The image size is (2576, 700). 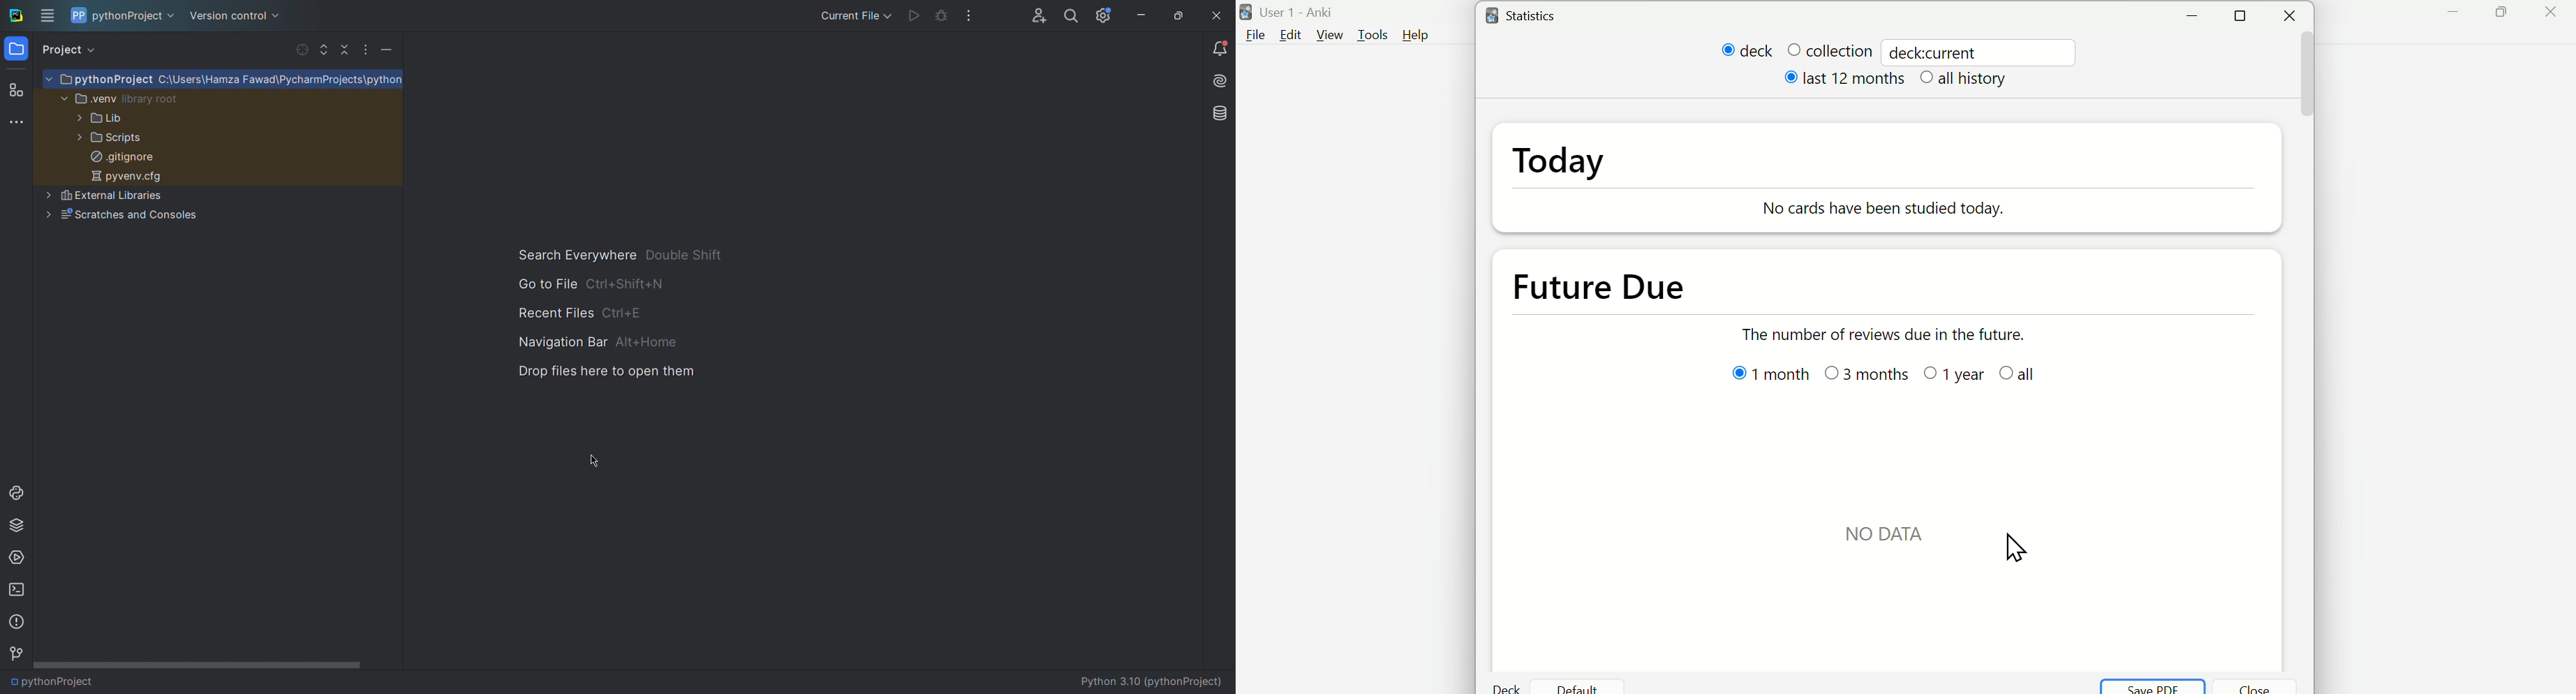 What do you see at coordinates (1758, 374) in the screenshot?
I see `1 month` at bounding box center [1758, 374].